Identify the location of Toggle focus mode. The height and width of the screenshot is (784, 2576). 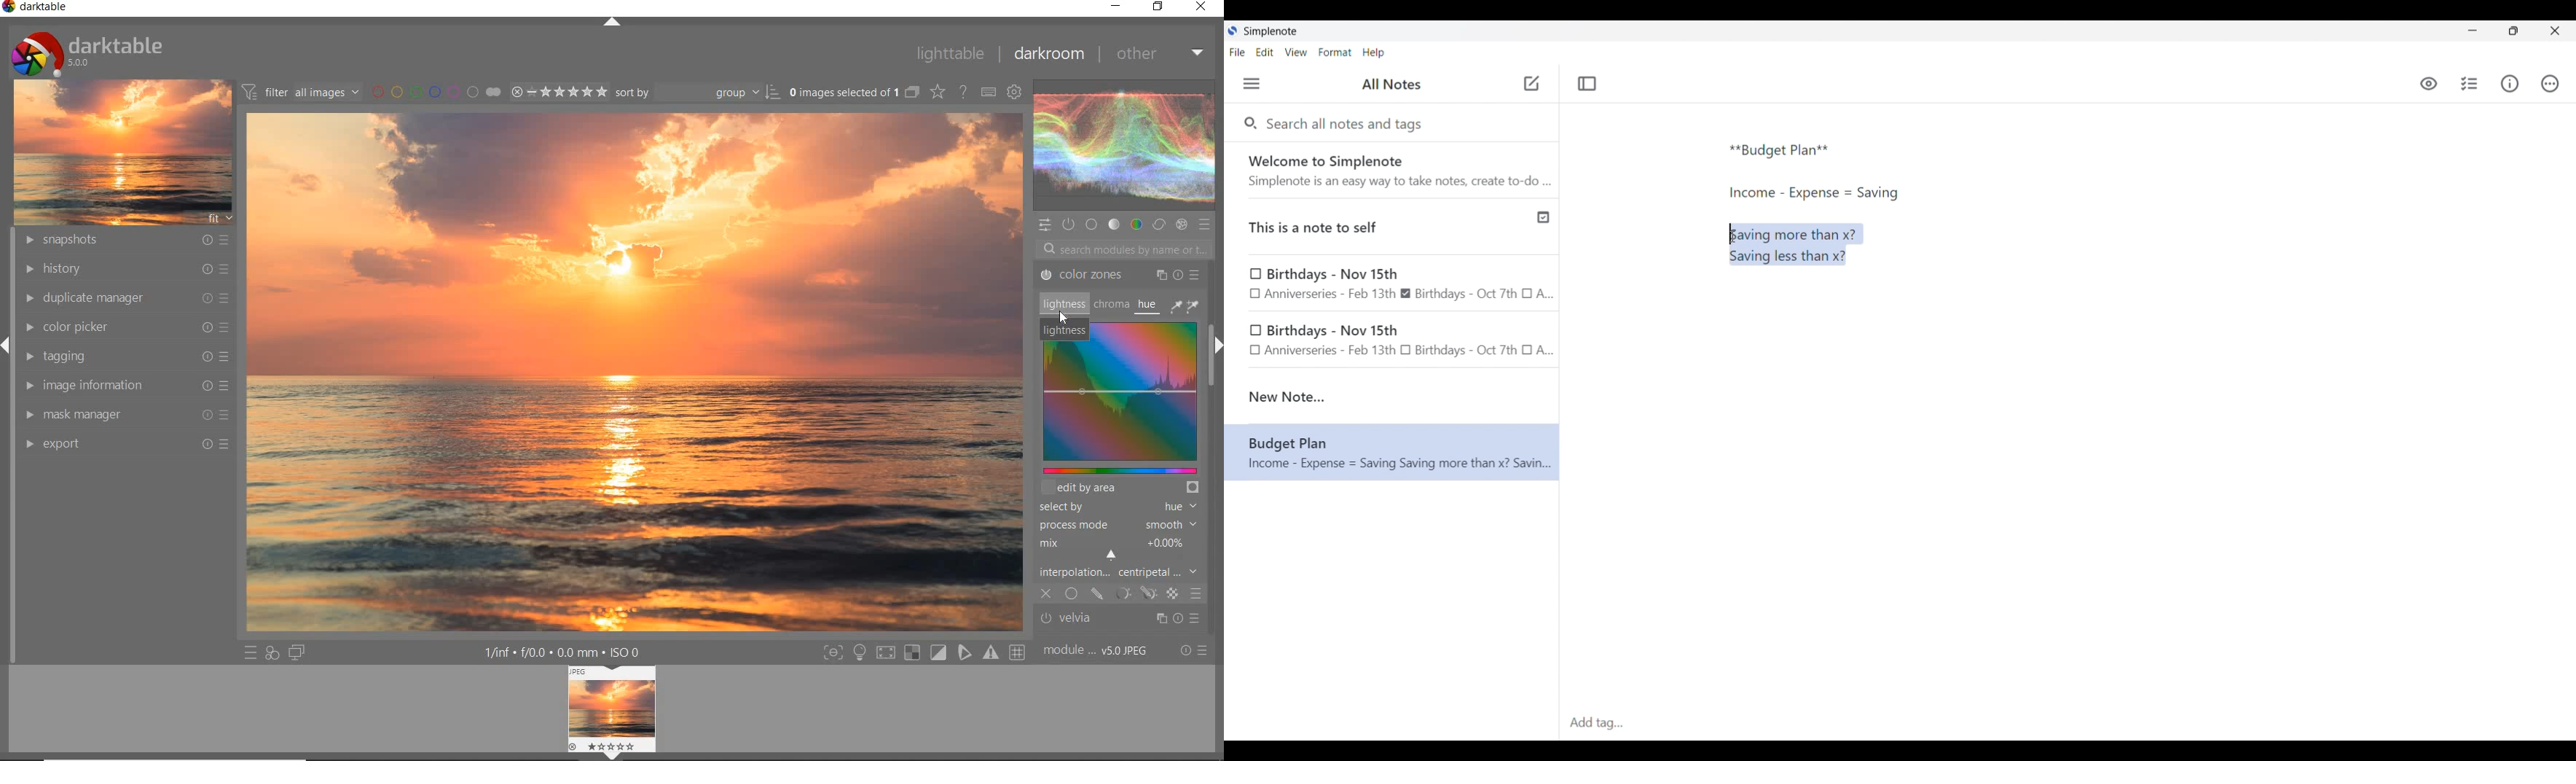
(1587, 84).